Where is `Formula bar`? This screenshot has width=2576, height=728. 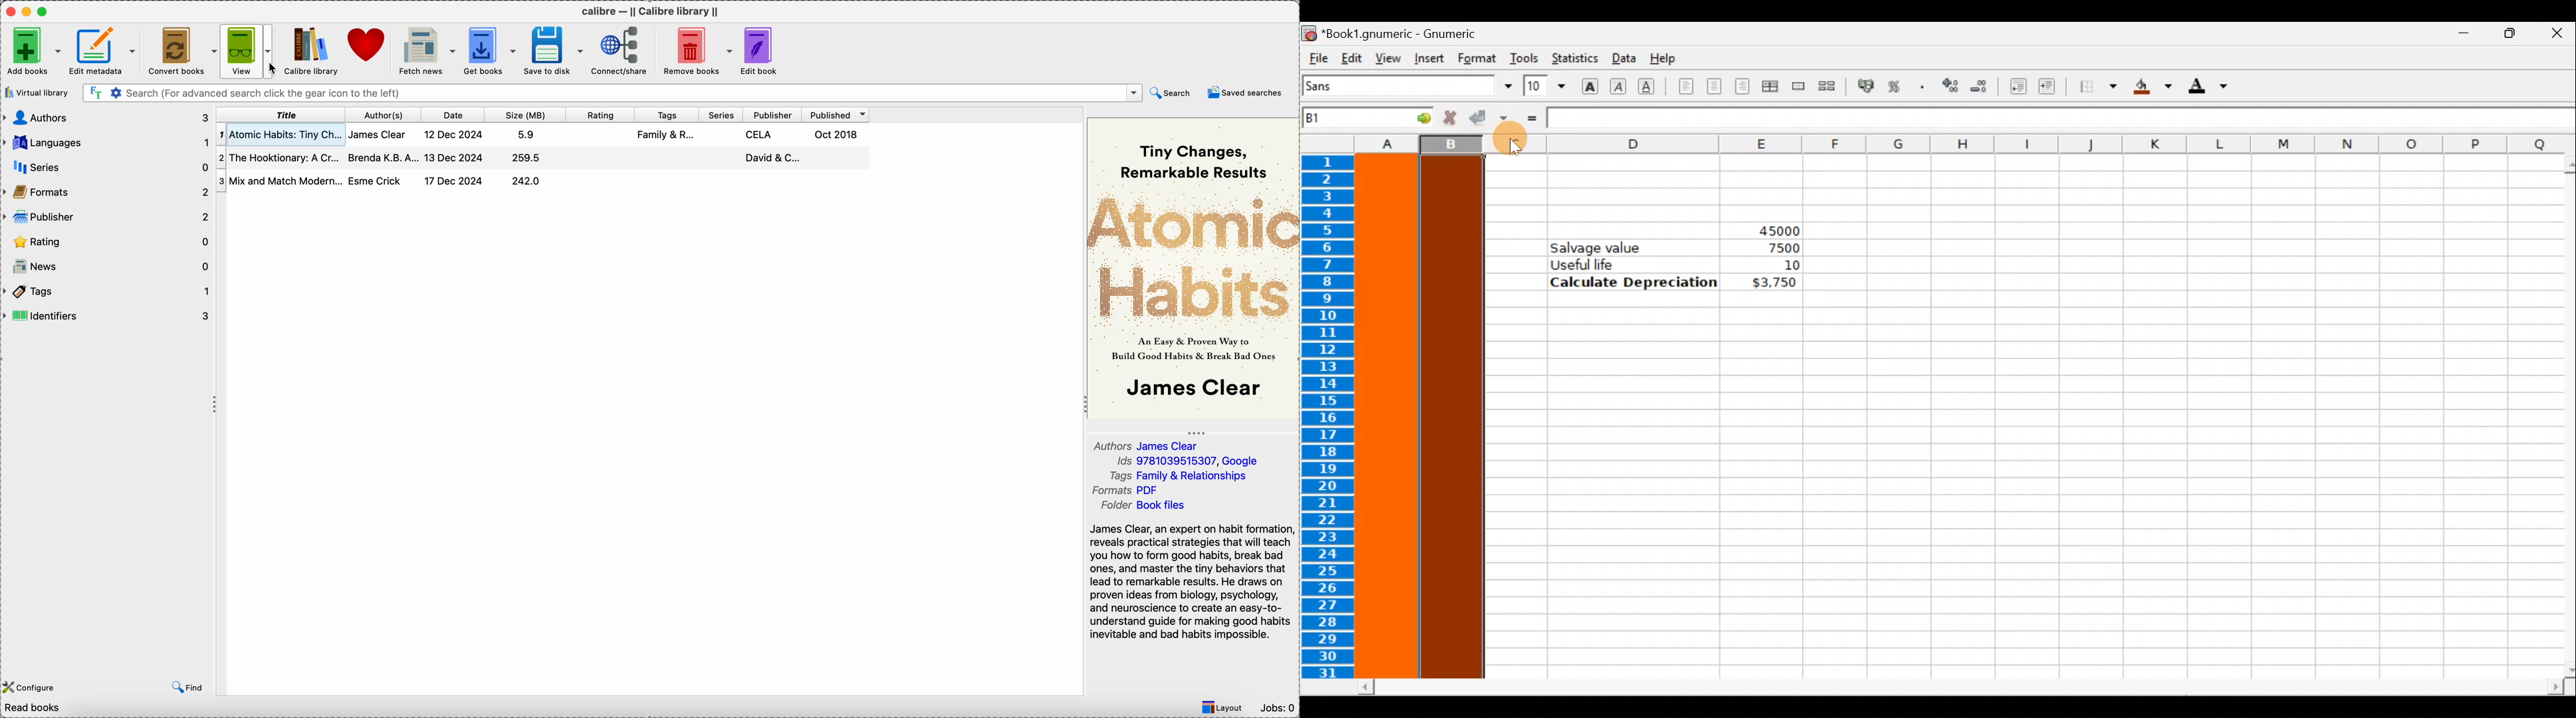 Formula bar is located at coordinates (2062, 120).